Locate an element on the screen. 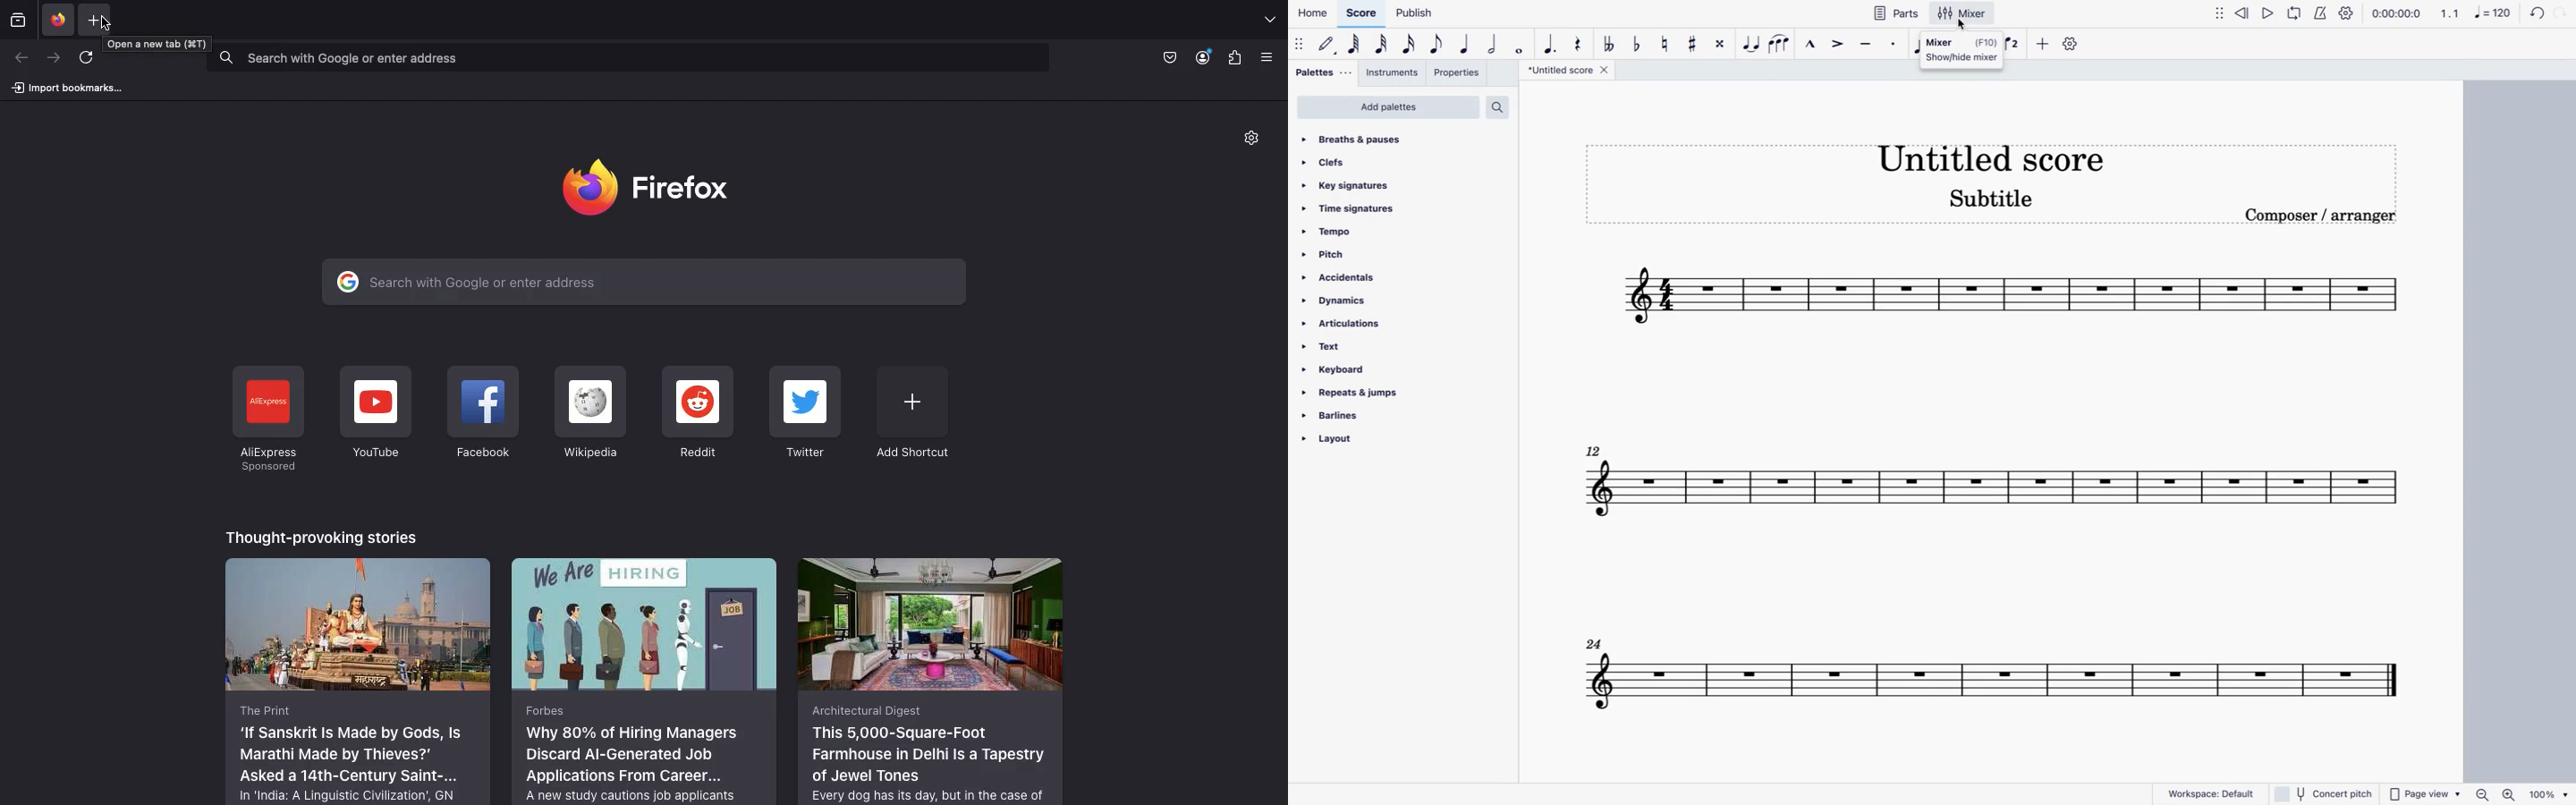 This screenshot has width=2576, height=812. breaths & pauses is located at coordinates (1374, 140).